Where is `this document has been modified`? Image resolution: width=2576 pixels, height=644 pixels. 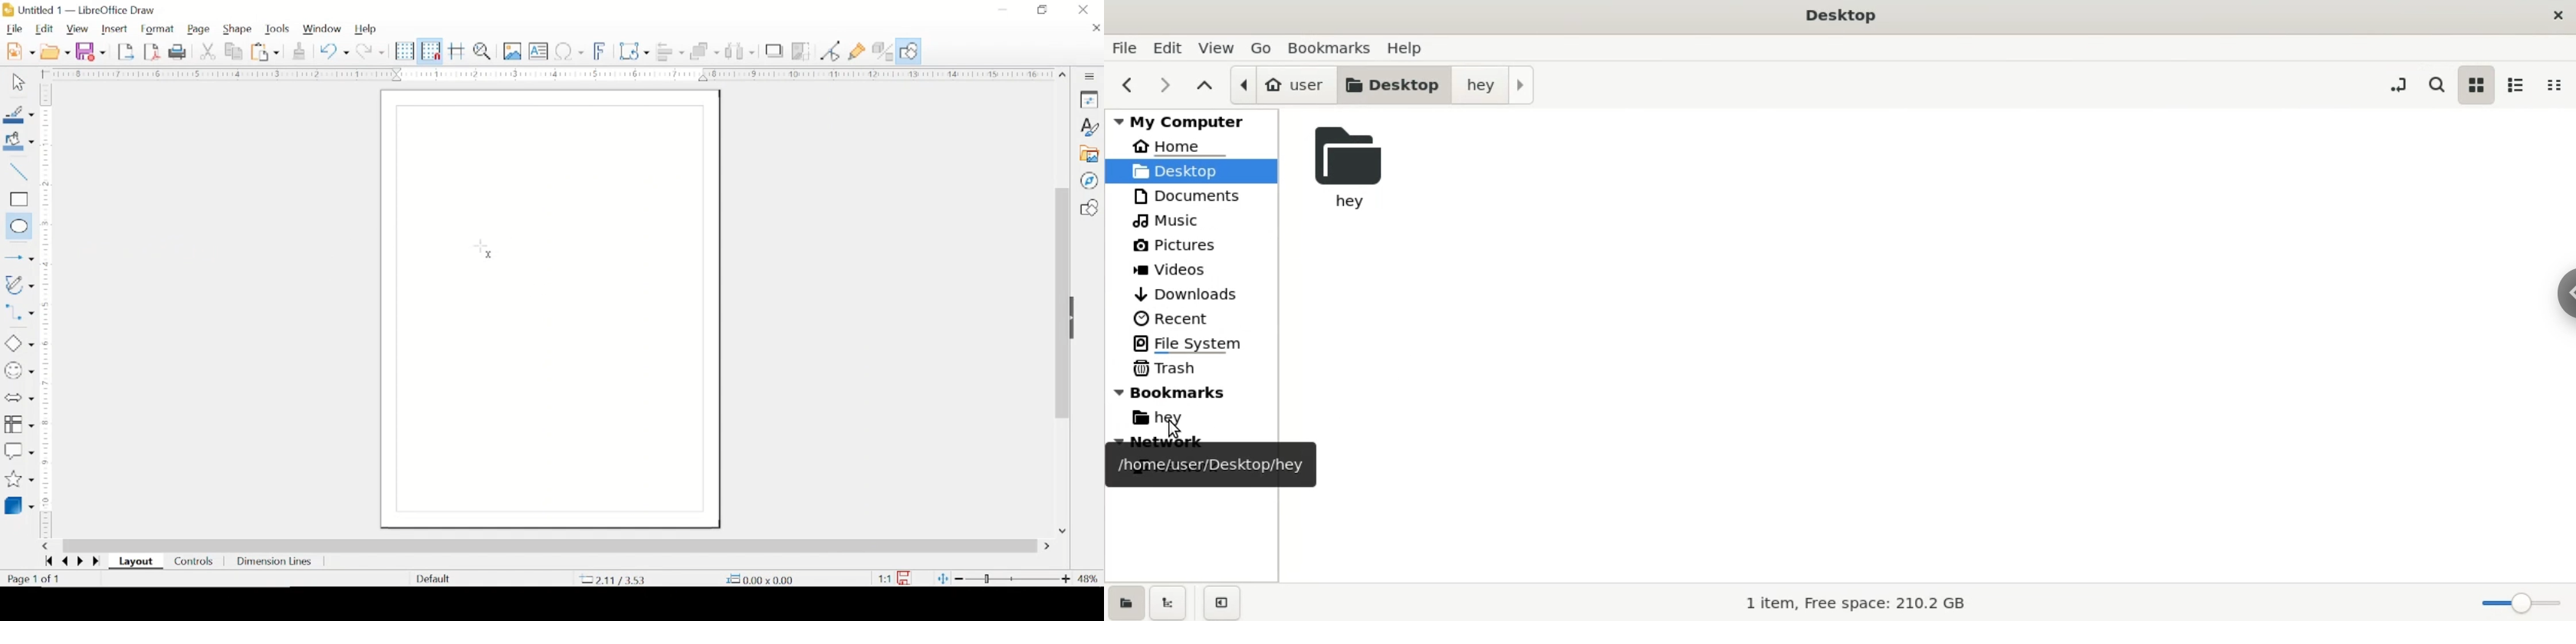 this document has been modified is located at coordinates (896, 577).